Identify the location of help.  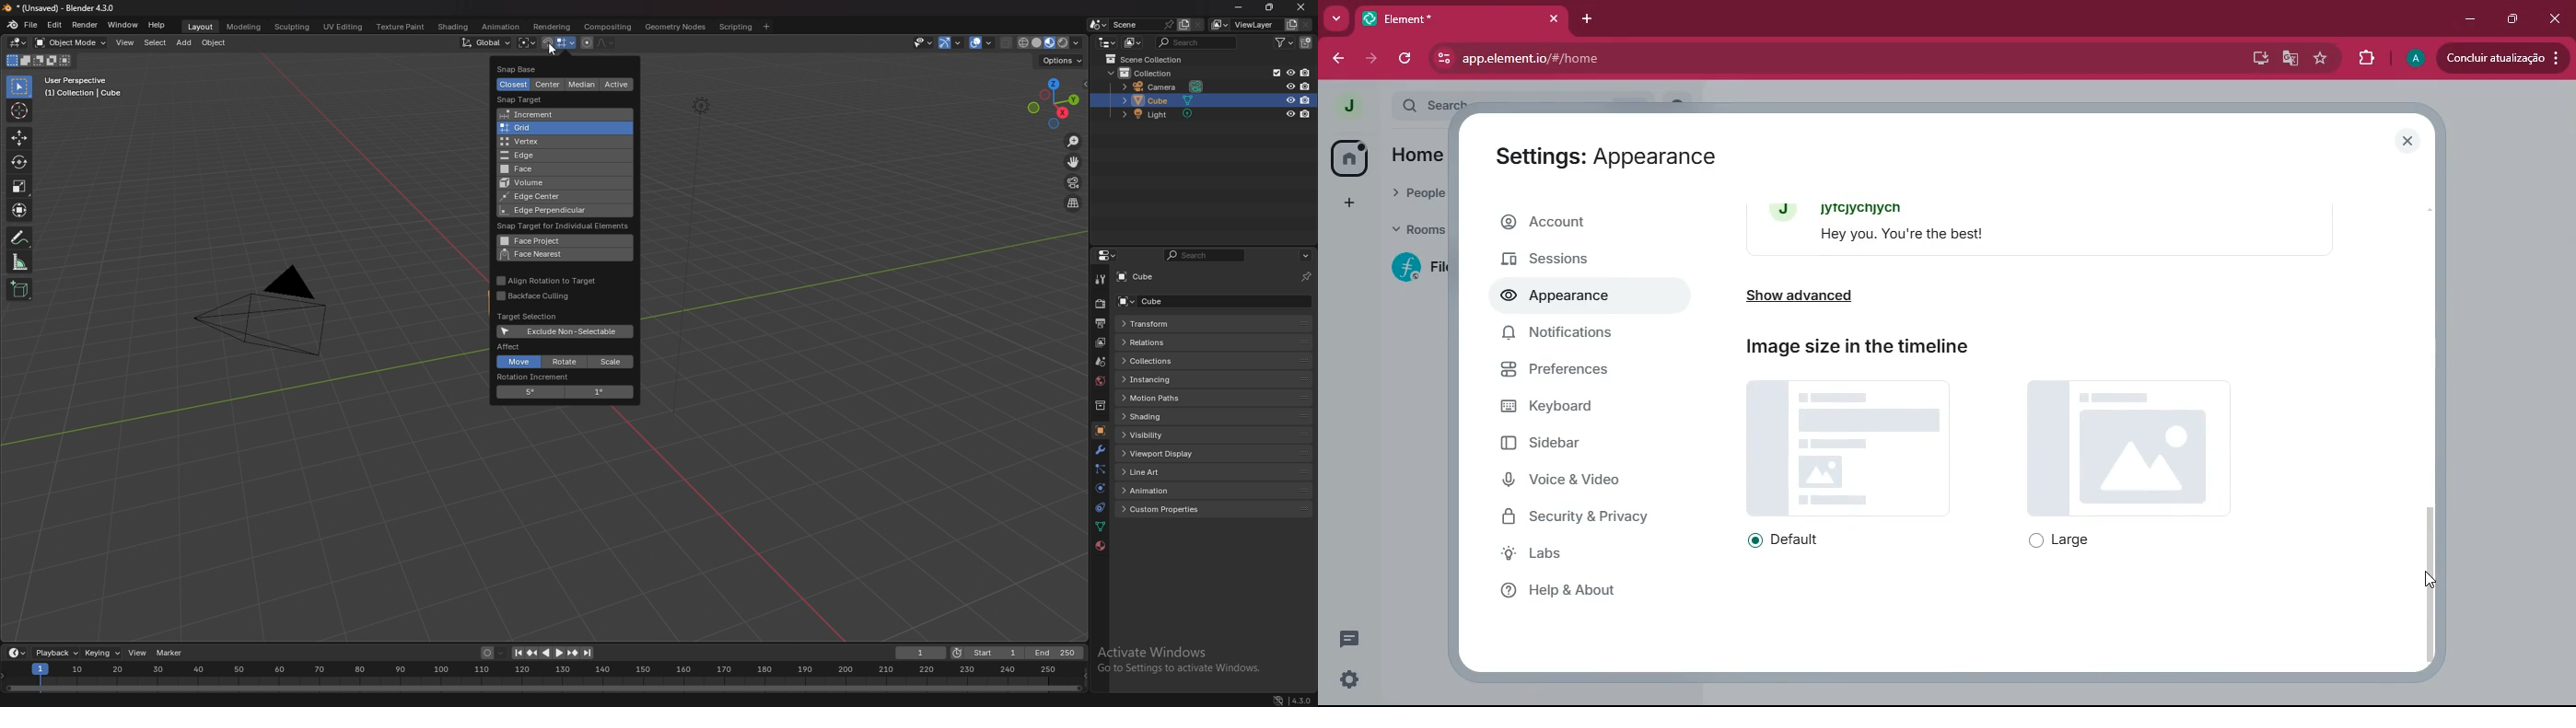
(158, 25).